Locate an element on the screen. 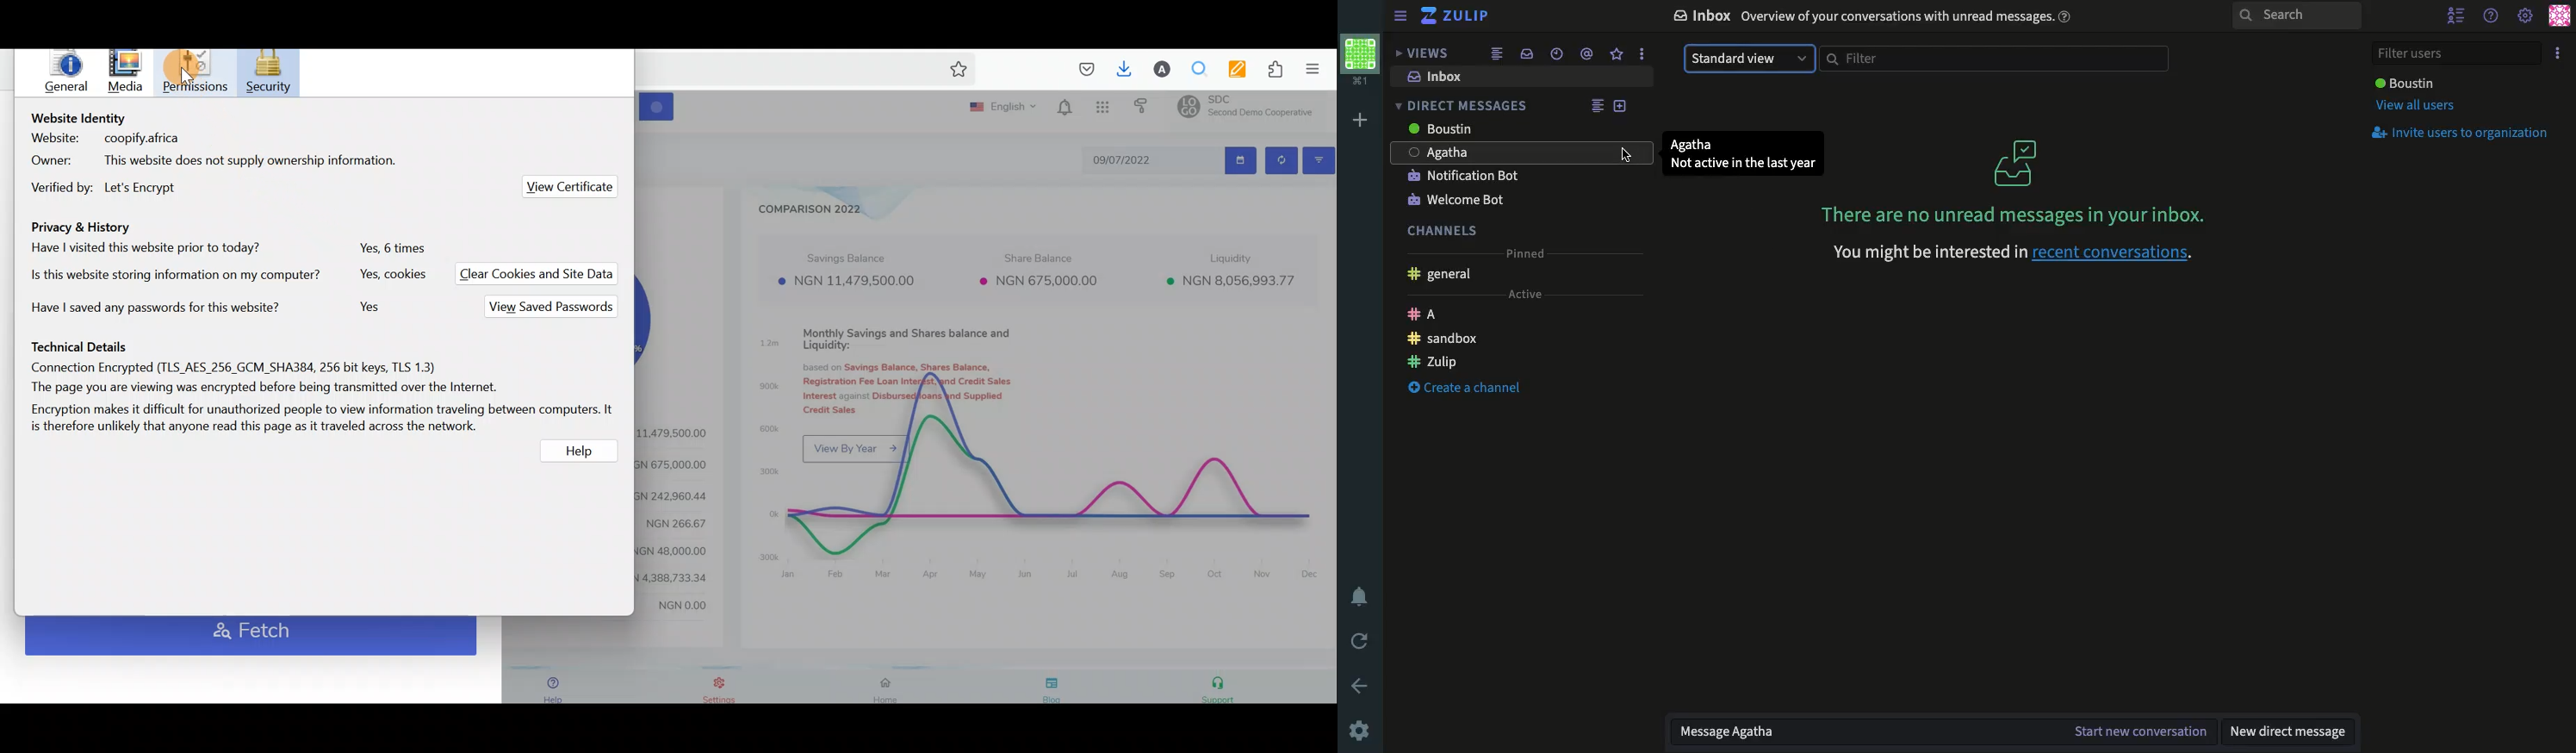  Account is located at coordinates (1157, 69).